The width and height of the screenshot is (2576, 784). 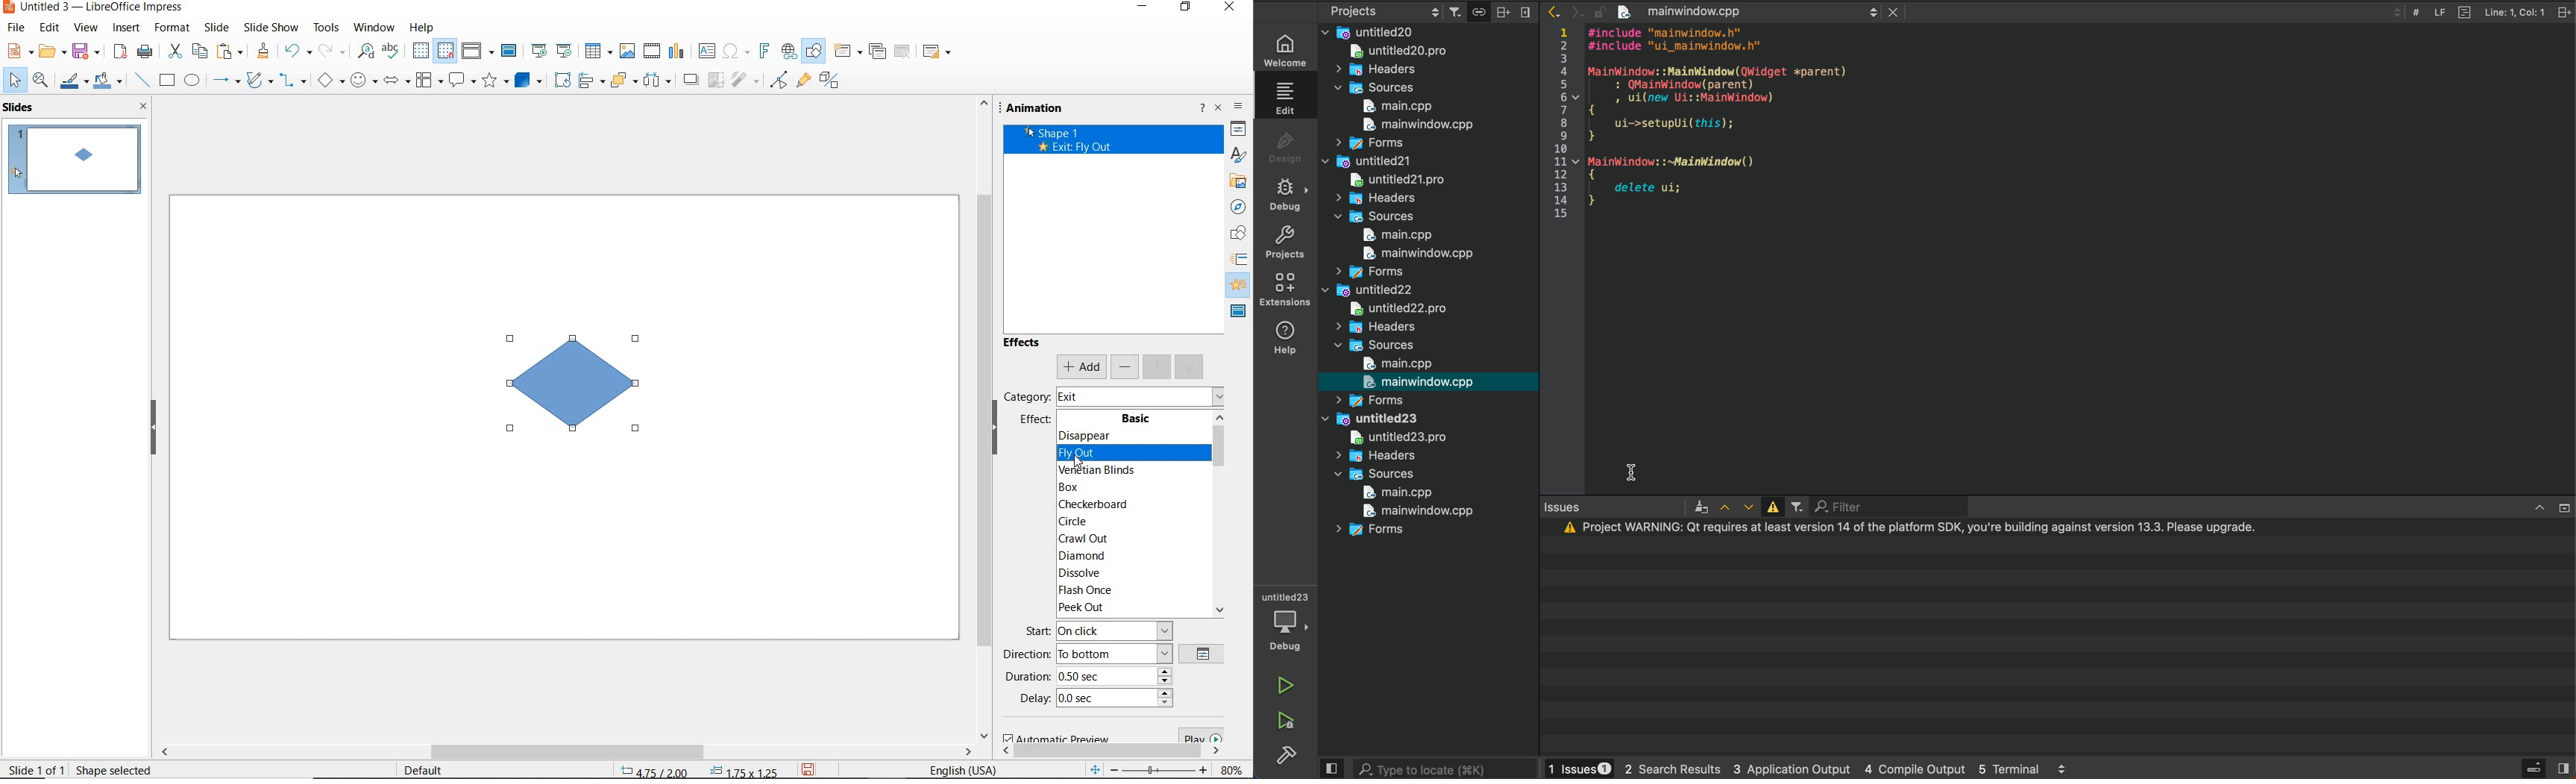 I want to click on navigator, so click(x=1239, y=207).